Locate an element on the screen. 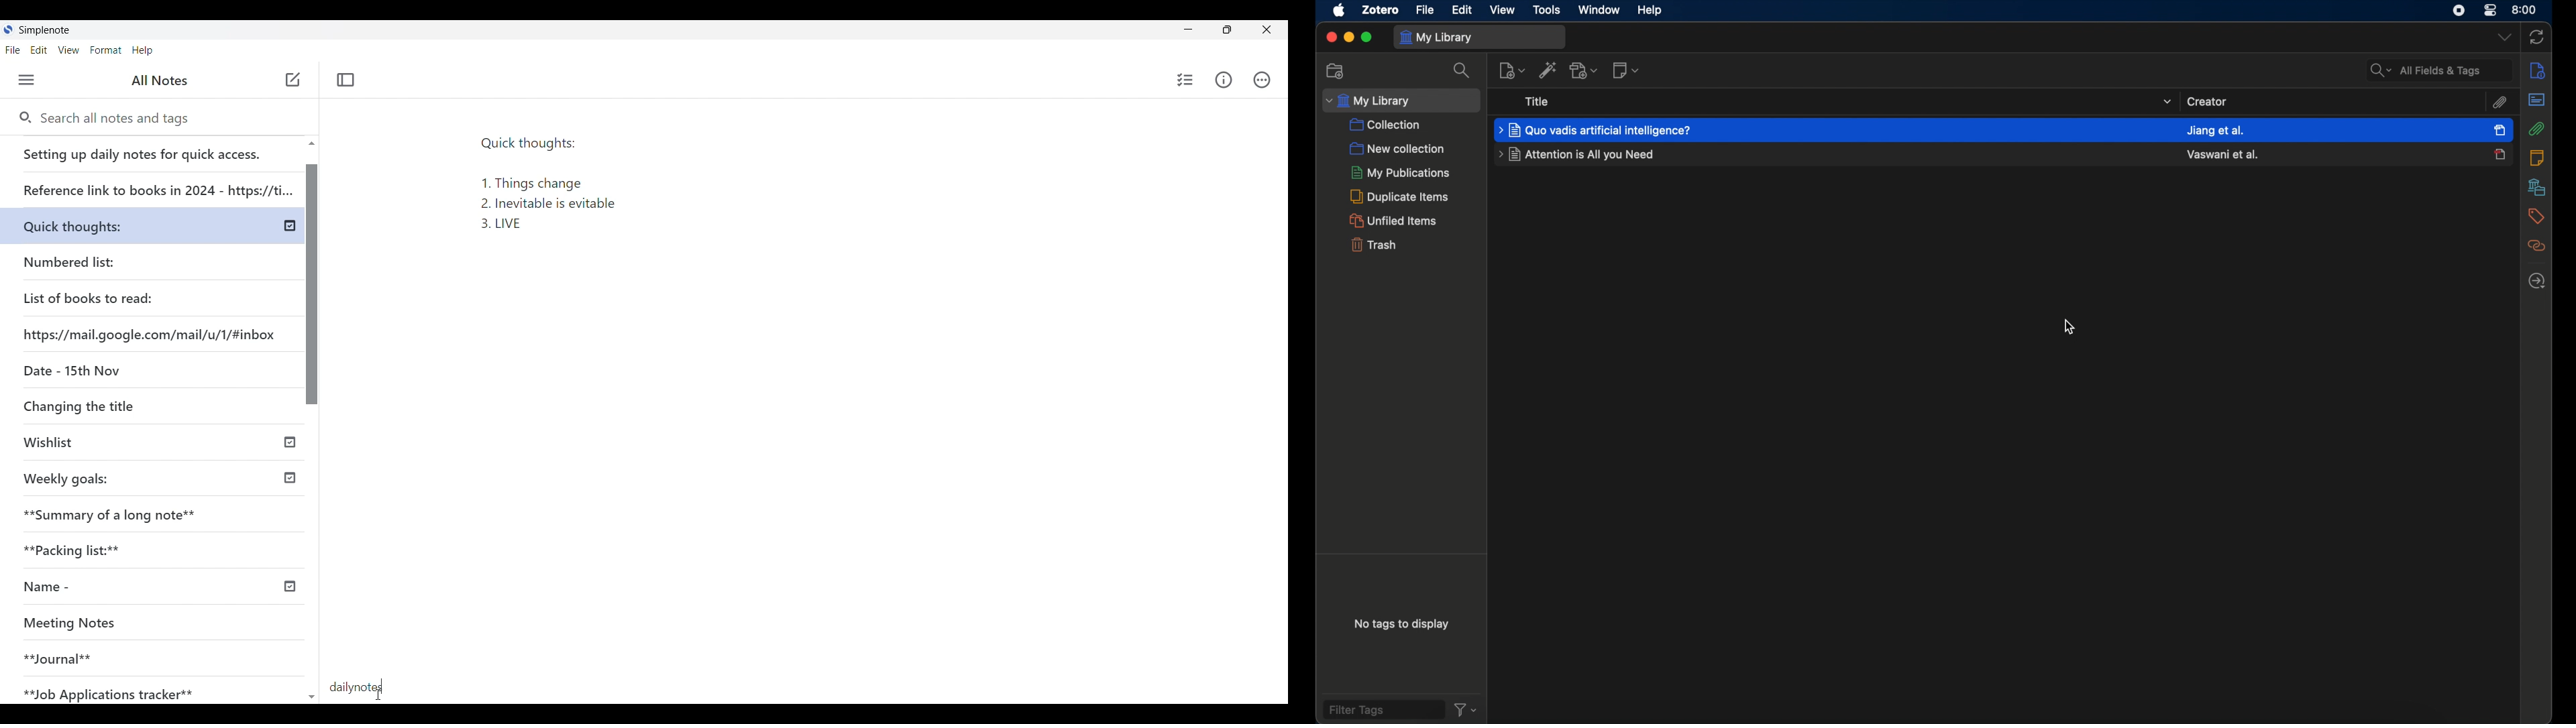 Image resolution: width=2576 pixels, height=728 pixels. my library  is located at coordinates (1481, 37).